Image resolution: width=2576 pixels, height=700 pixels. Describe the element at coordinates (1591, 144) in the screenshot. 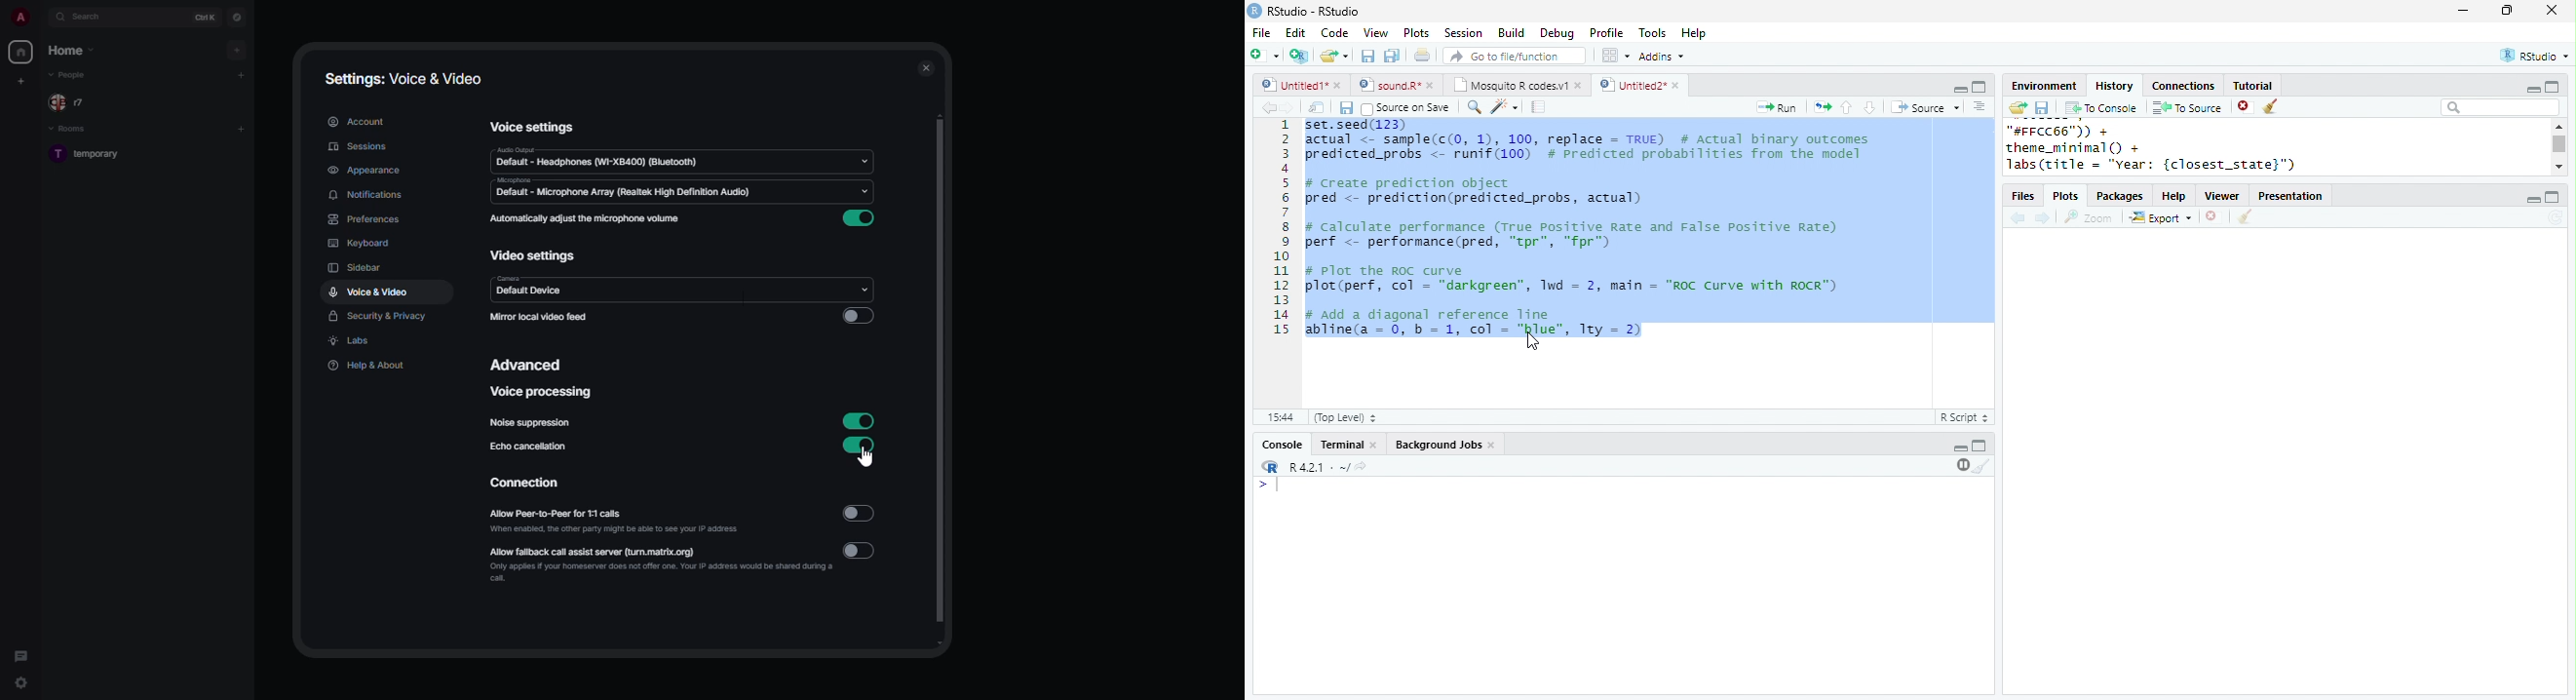

I see `set.seed(123) actual <- sample(c(0, 1), 100, replace = TRUE) # Actual binary outcomespredicted probs < runif(100) # Predicted probabilities from the model` at that location.